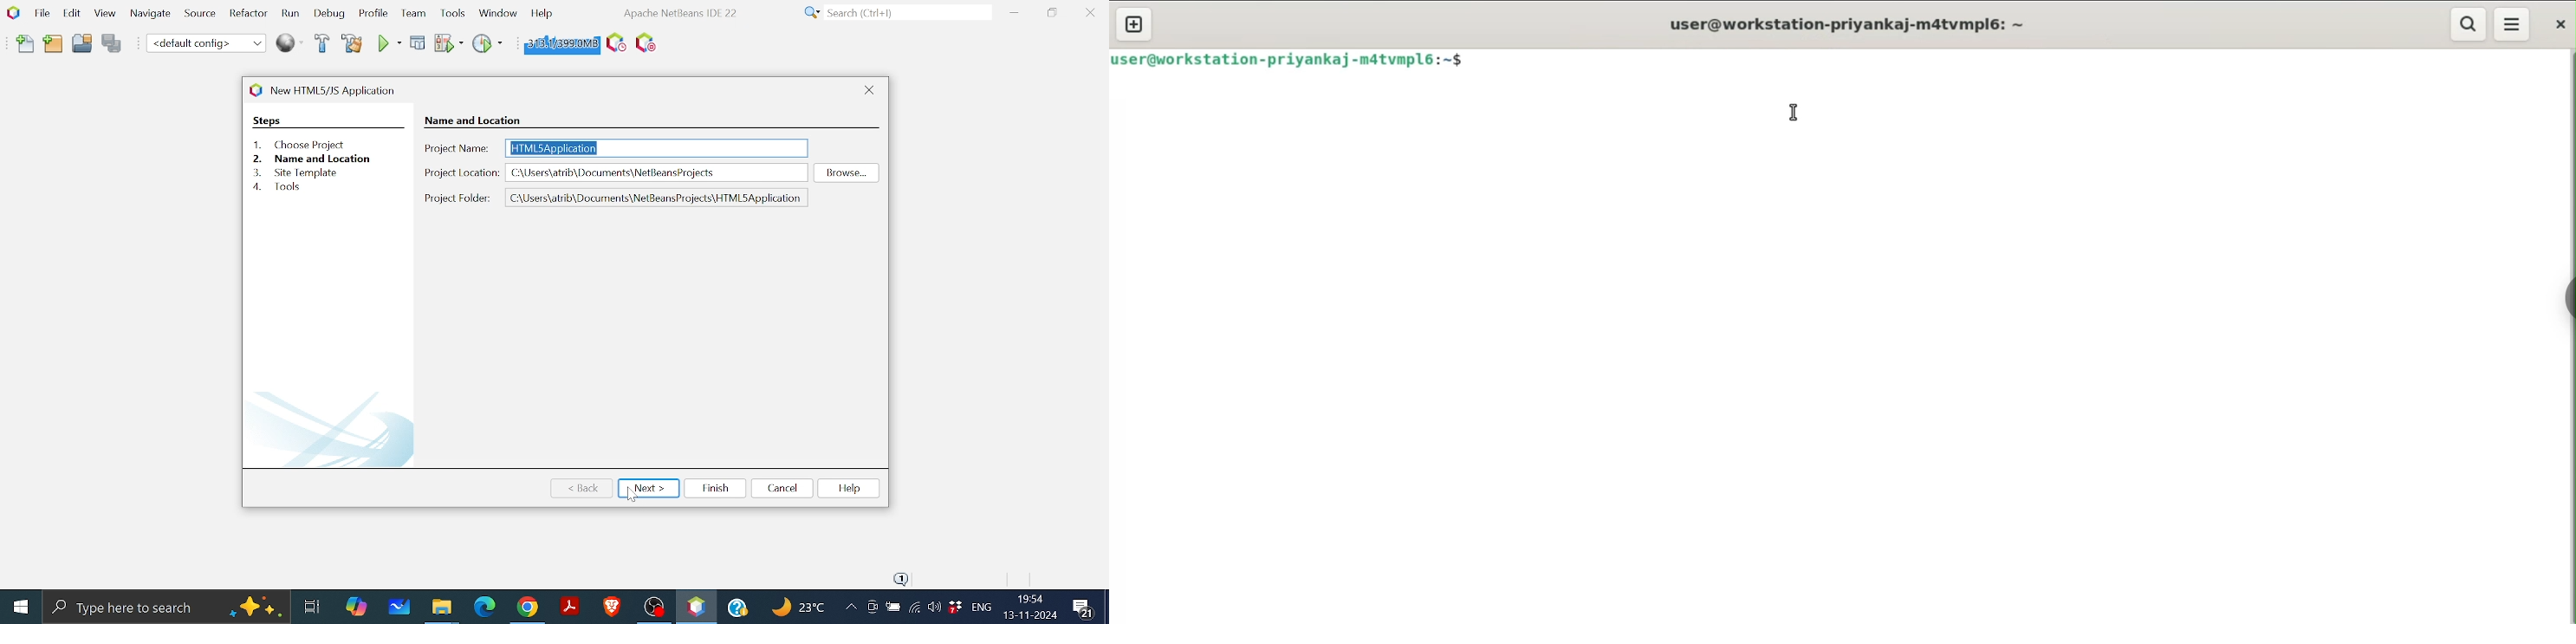 The width and height of the screenshot is (2576, 644). I want to click on View, so click(104, 14).